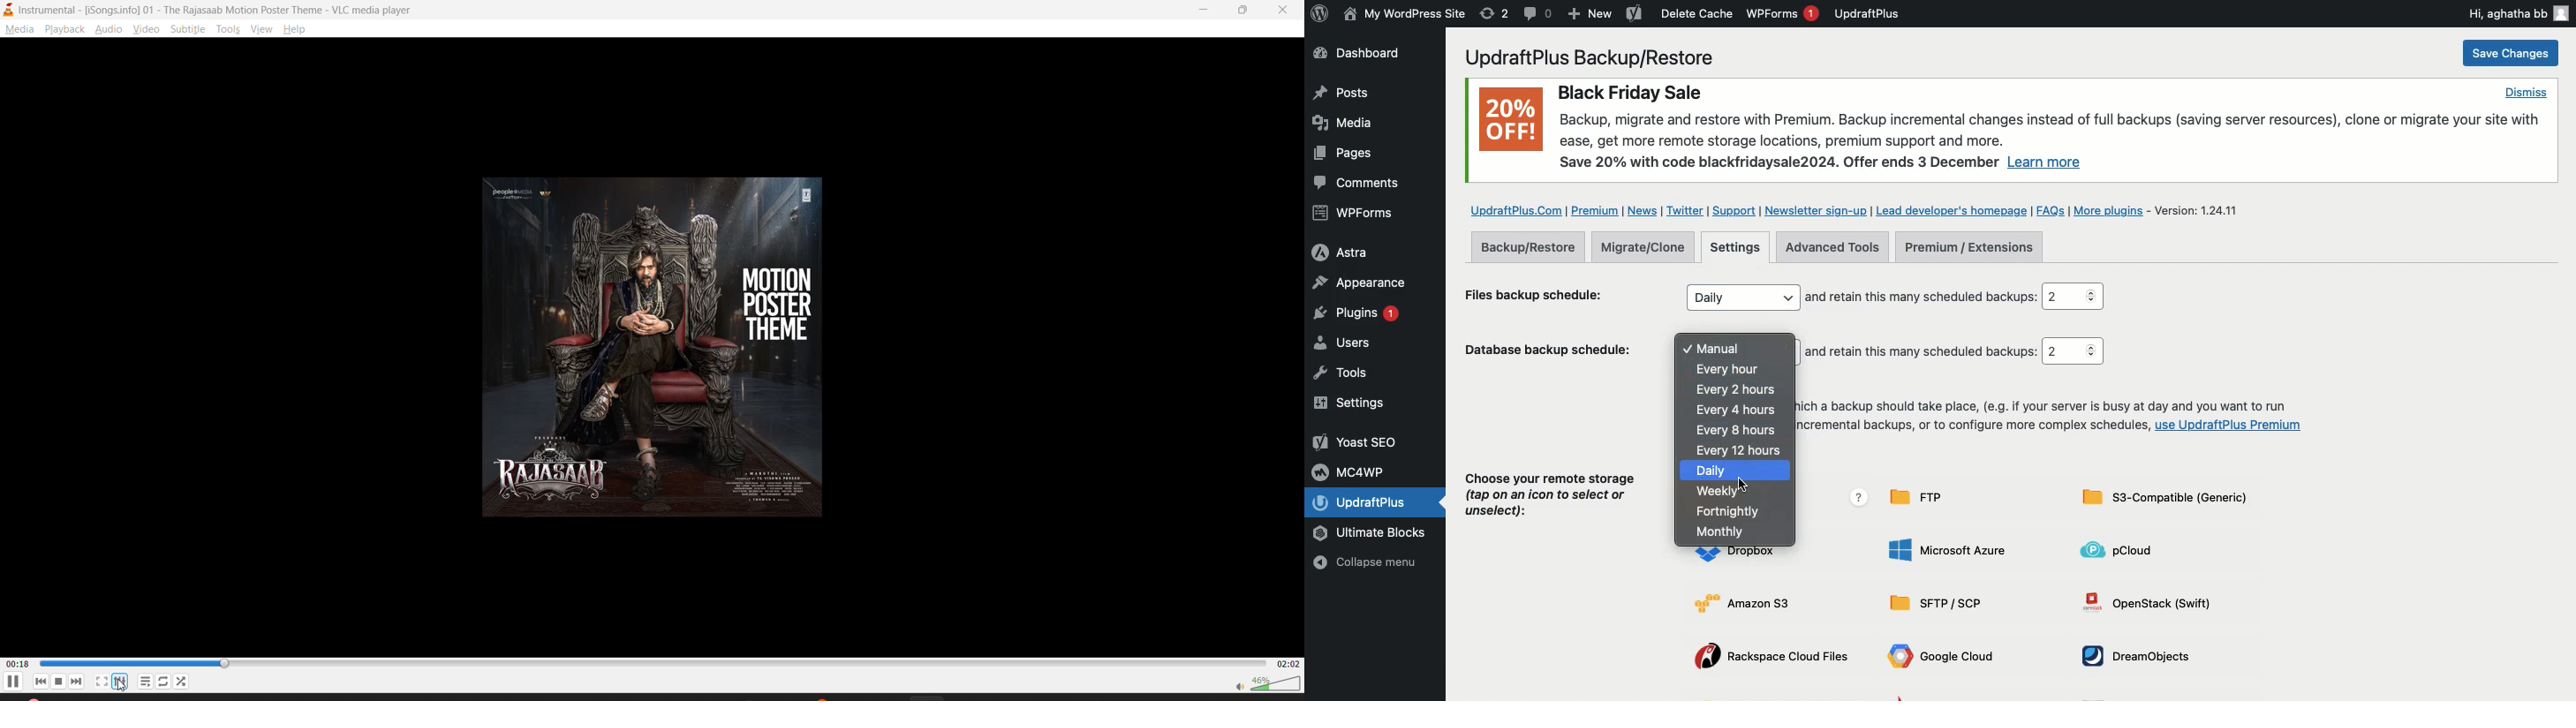 The width and height of the screenshot is (2576, 728). I want to click on MC4WP, so click(1353, 471).